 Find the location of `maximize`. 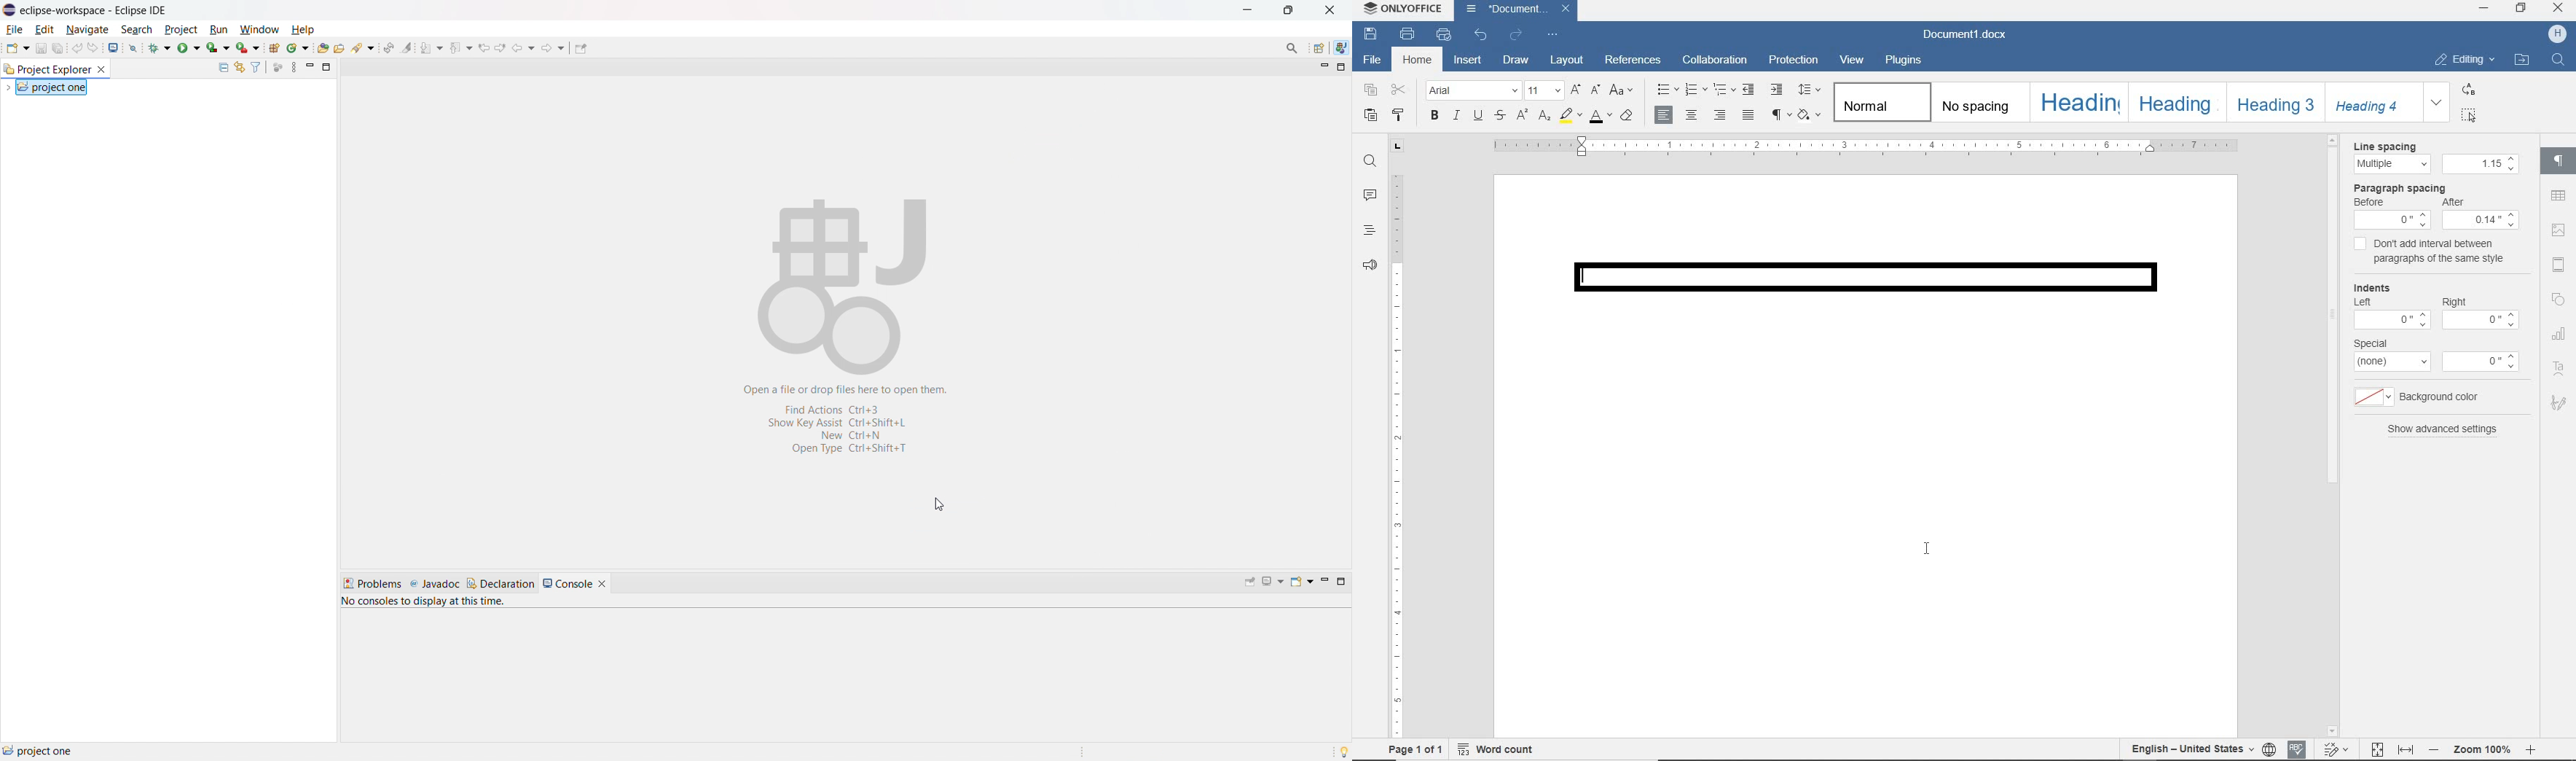

maximize is located at coordinates (327, 66).